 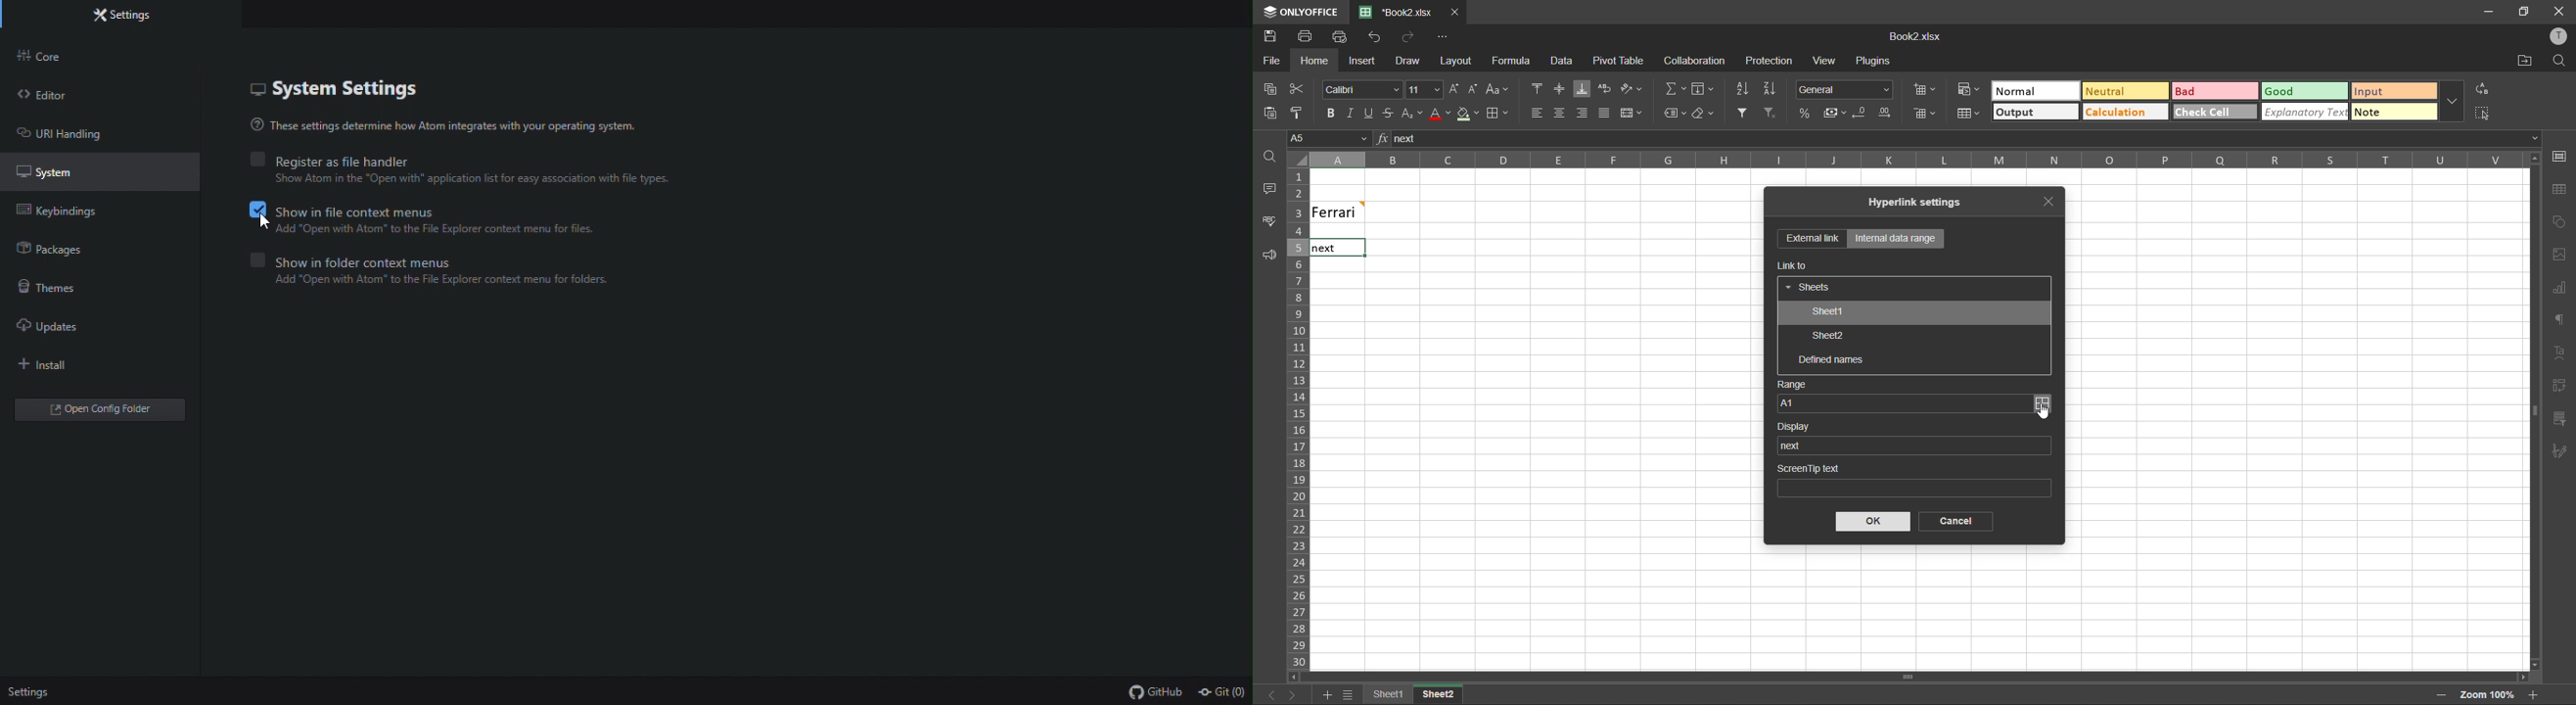 What do you see at coordinates (2395, 112) in the screenshot?
I see `note` at bounding box center [2395, 112].